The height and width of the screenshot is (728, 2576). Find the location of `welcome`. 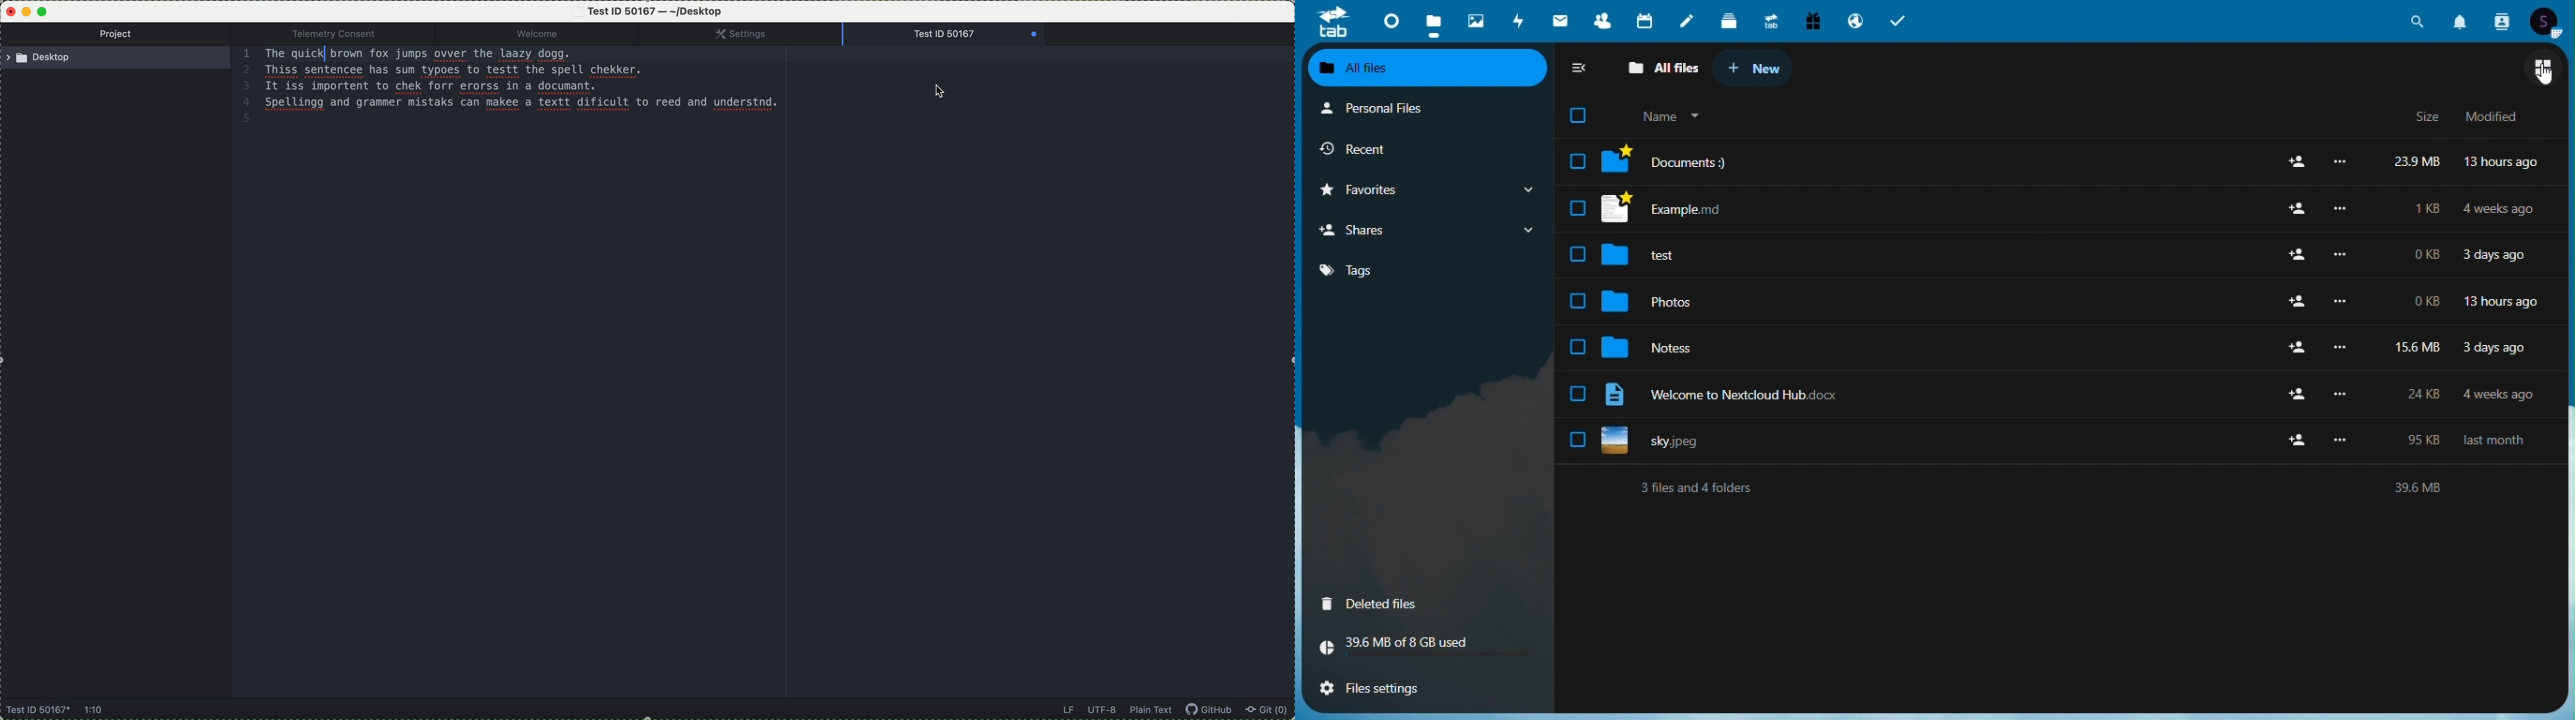

welcome is located at coordinates (553, 34).